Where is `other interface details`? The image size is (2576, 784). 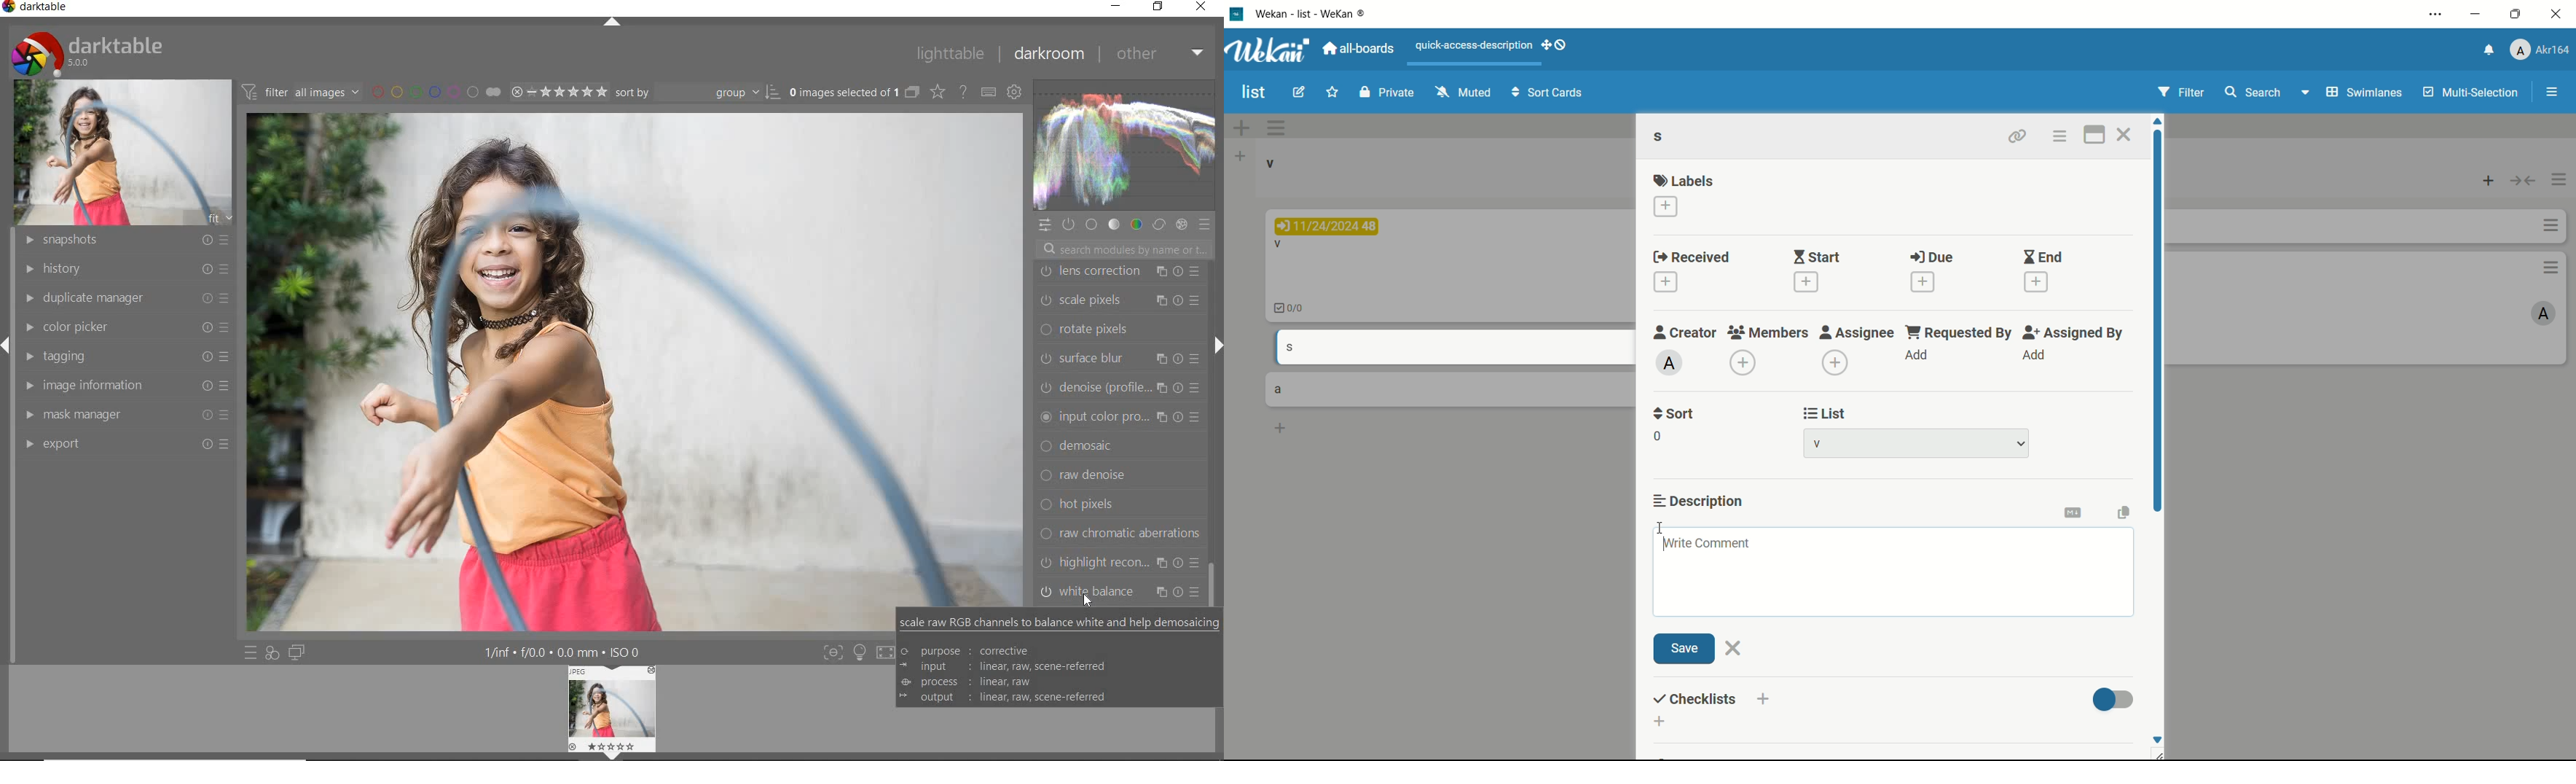 other interface details is located at coordinates (564, 653).